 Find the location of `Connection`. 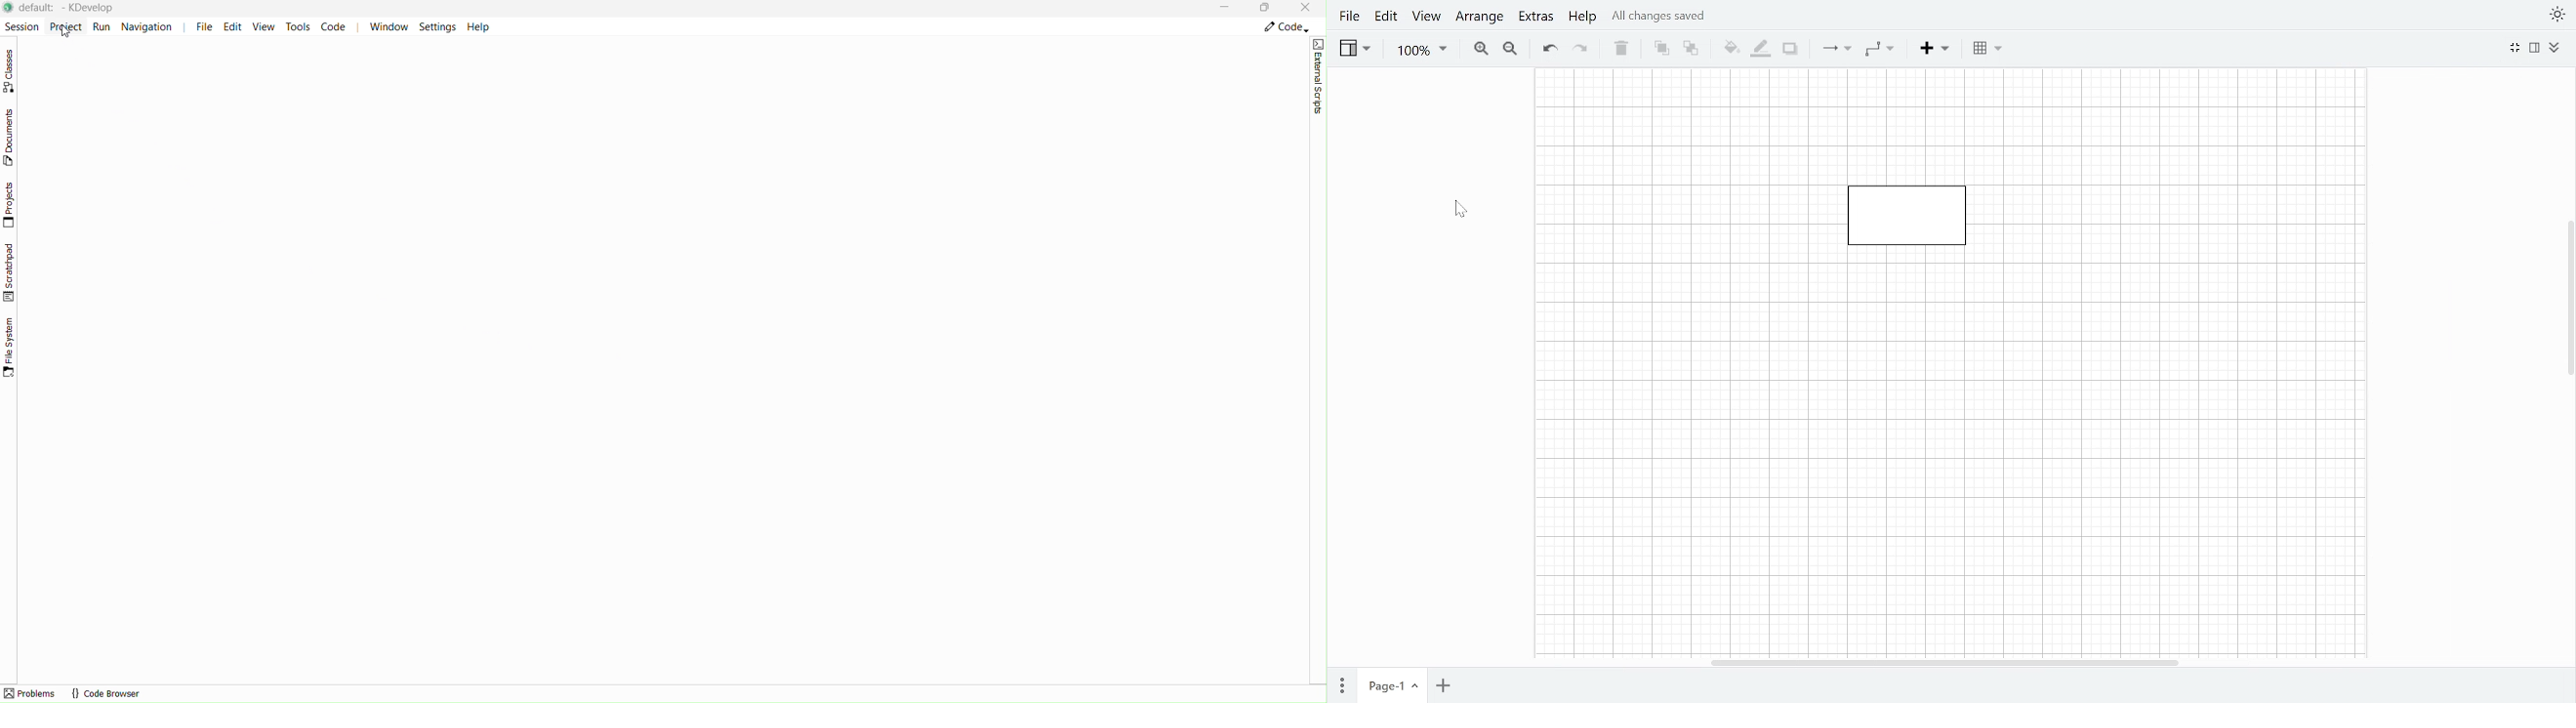

Connection is located at coordinates (1835, 52).